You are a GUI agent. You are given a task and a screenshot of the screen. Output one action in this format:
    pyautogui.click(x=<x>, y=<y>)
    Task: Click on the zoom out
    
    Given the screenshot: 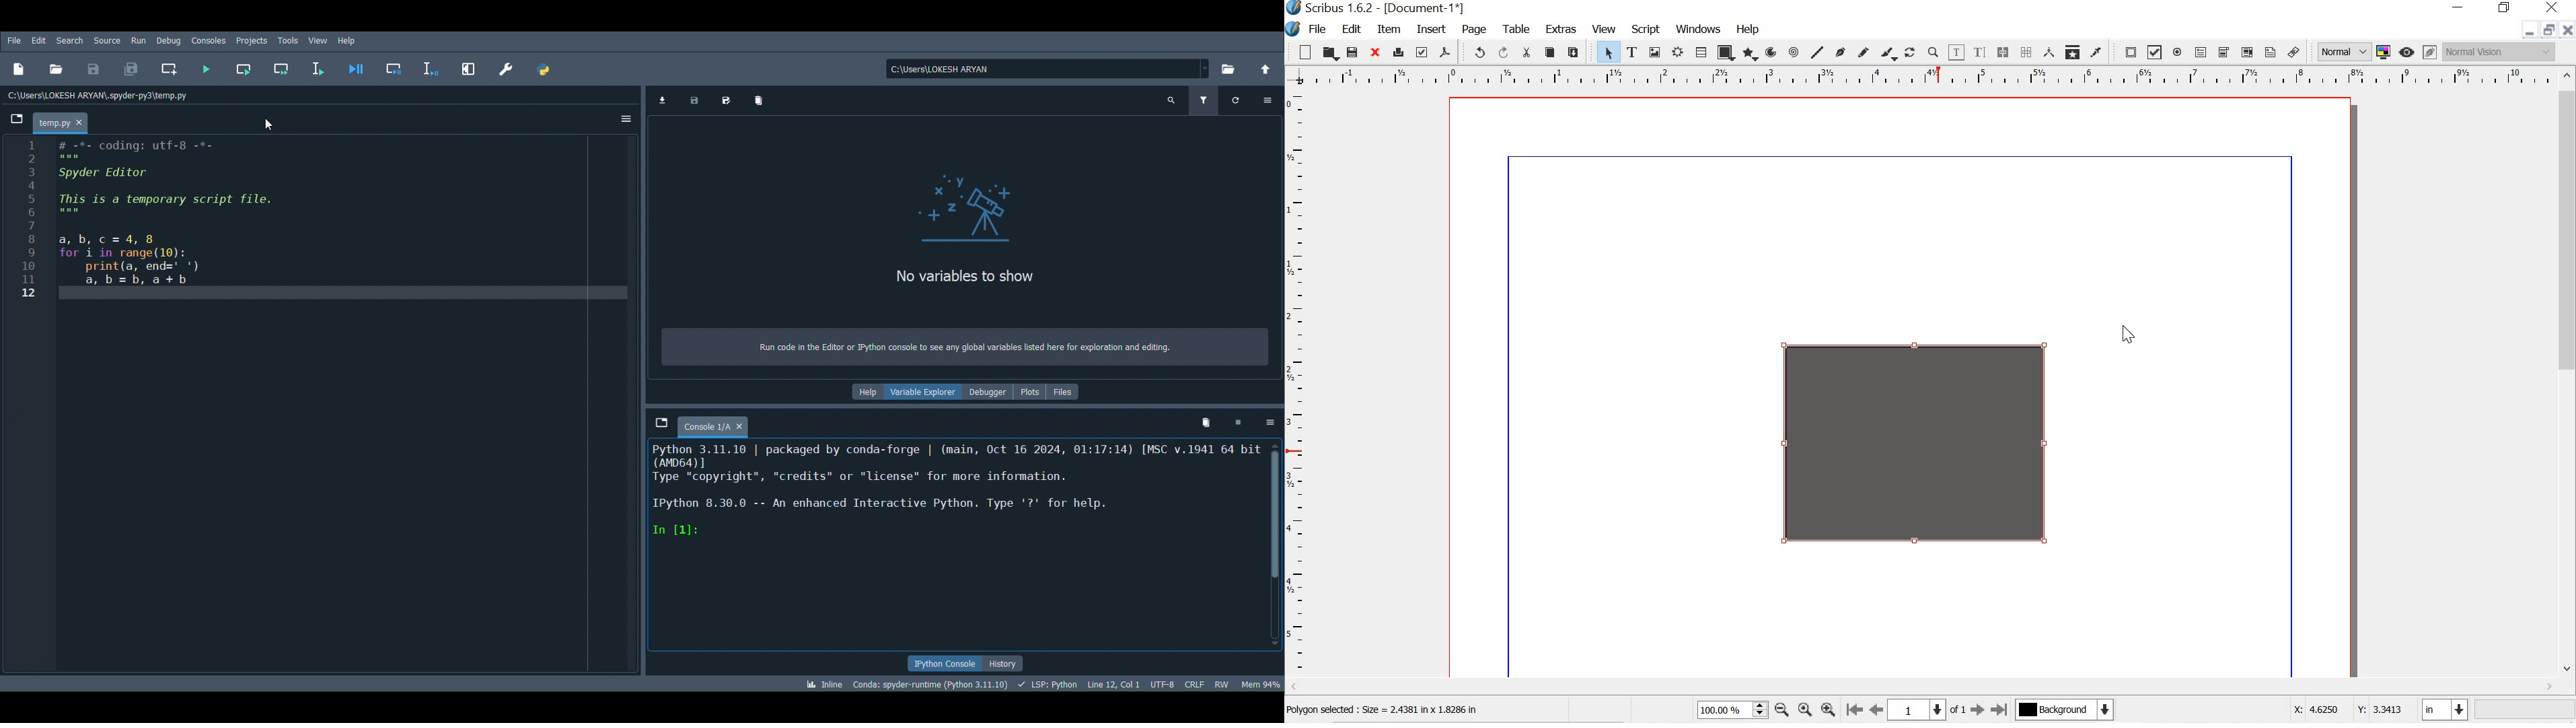 What is the action you would take?
    pyautogui.click(x=1781, y=711)
    